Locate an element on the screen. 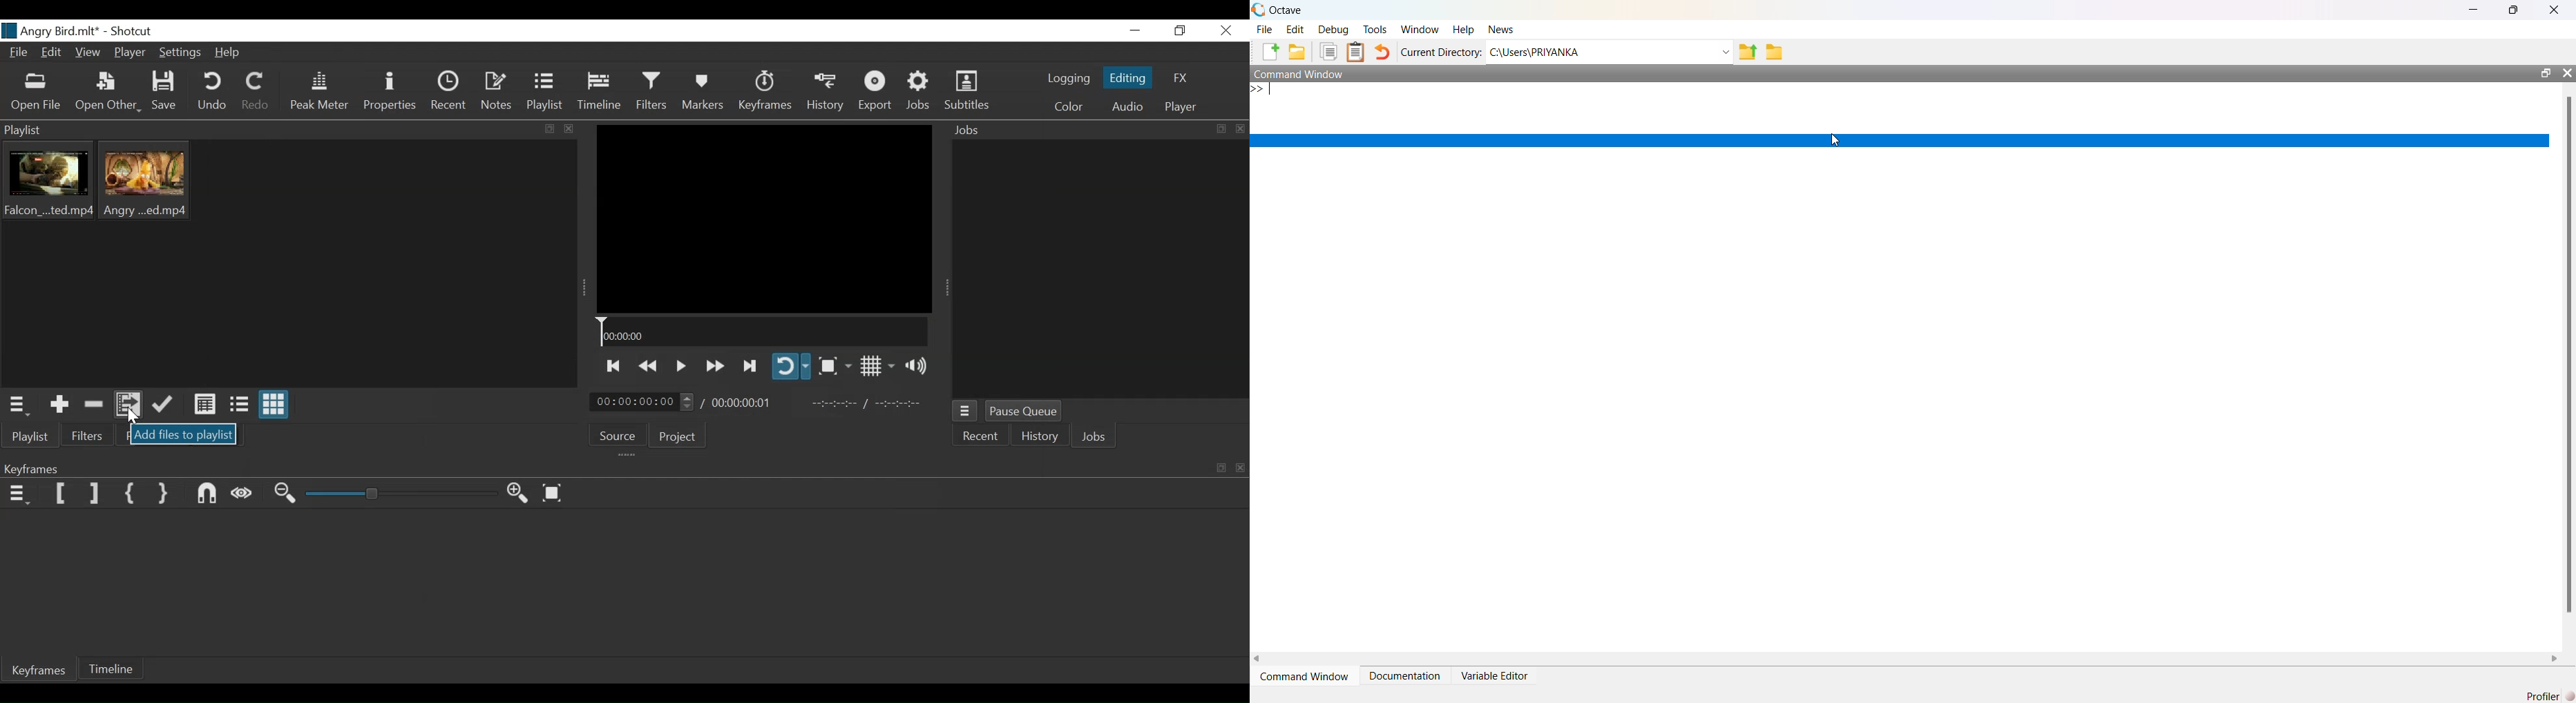 The image size is (2576, 728). Audio is located at coordinates (1127, 105).